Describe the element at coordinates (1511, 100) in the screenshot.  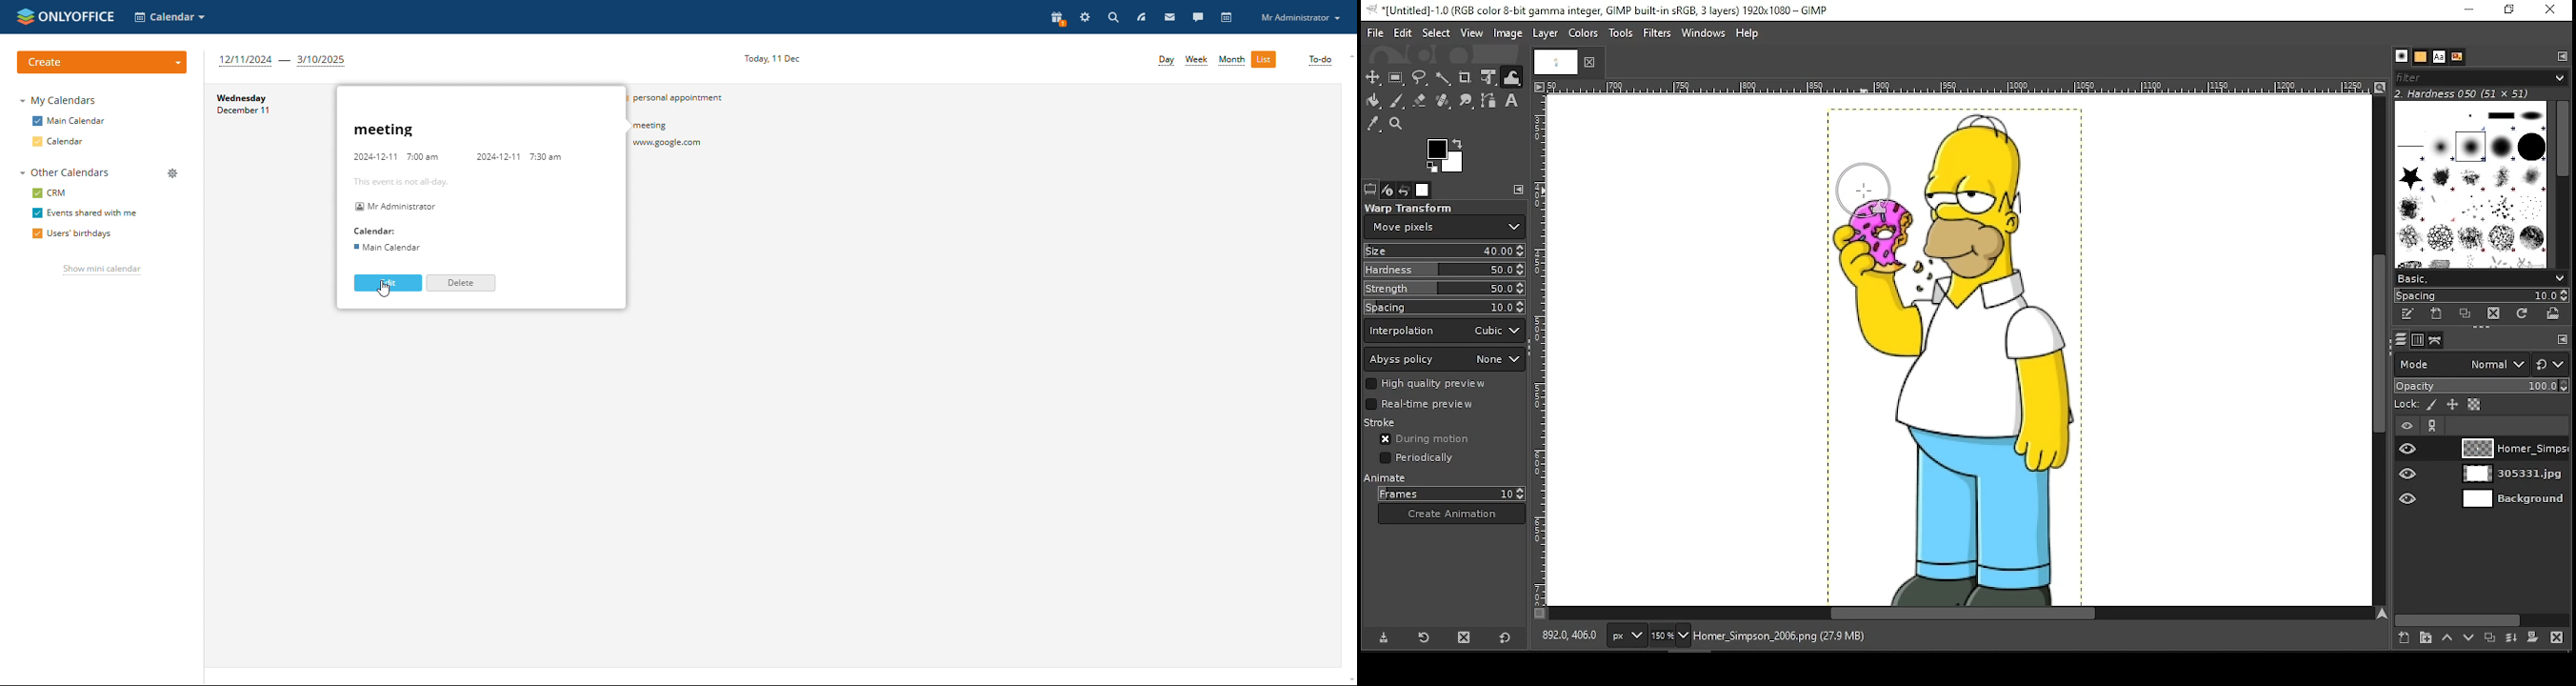
I see `text tool` at that location.